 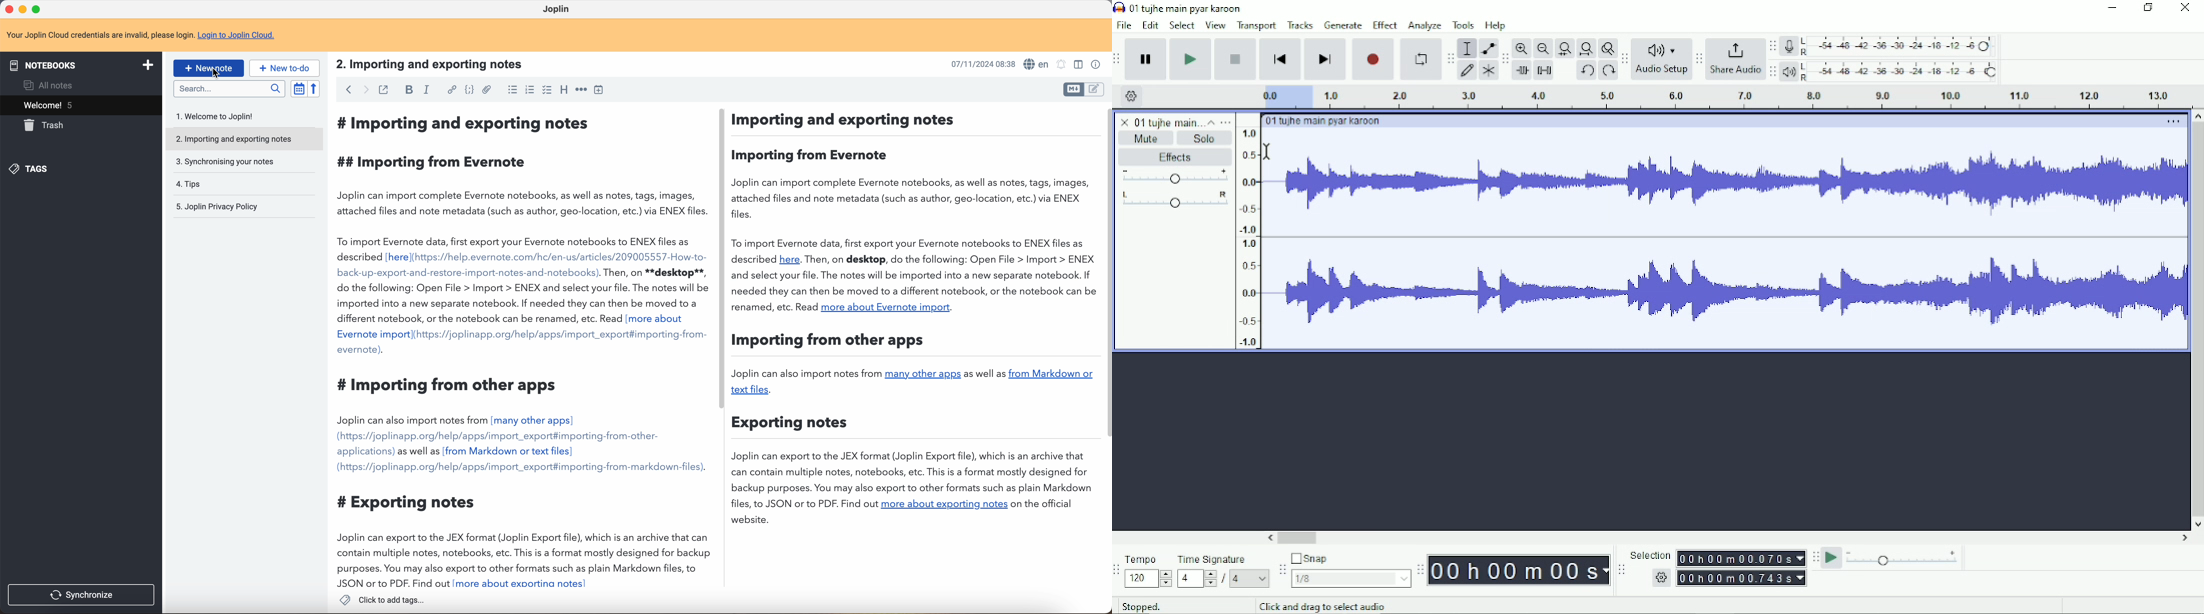 What do you see at coordinates (1190, 59) in the screenshot?
I see `Play` at bounding box center [1190, 59].